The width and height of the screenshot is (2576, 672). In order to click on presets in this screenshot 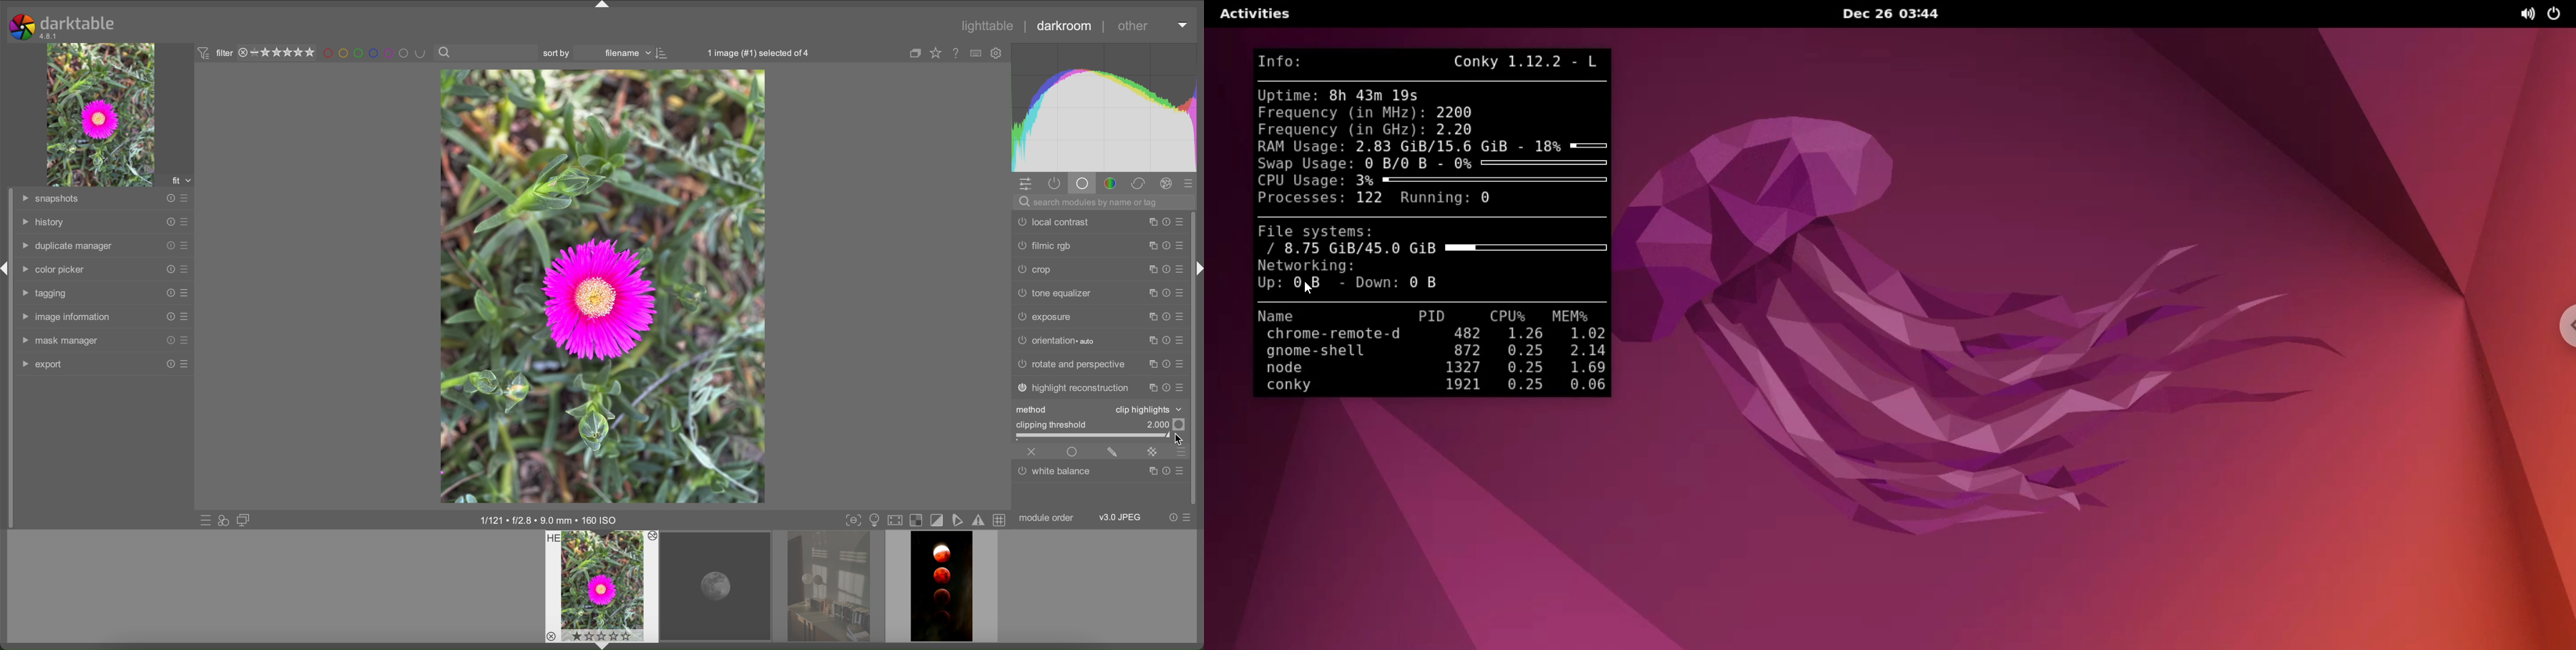, I will do `click(1180, 470)`.